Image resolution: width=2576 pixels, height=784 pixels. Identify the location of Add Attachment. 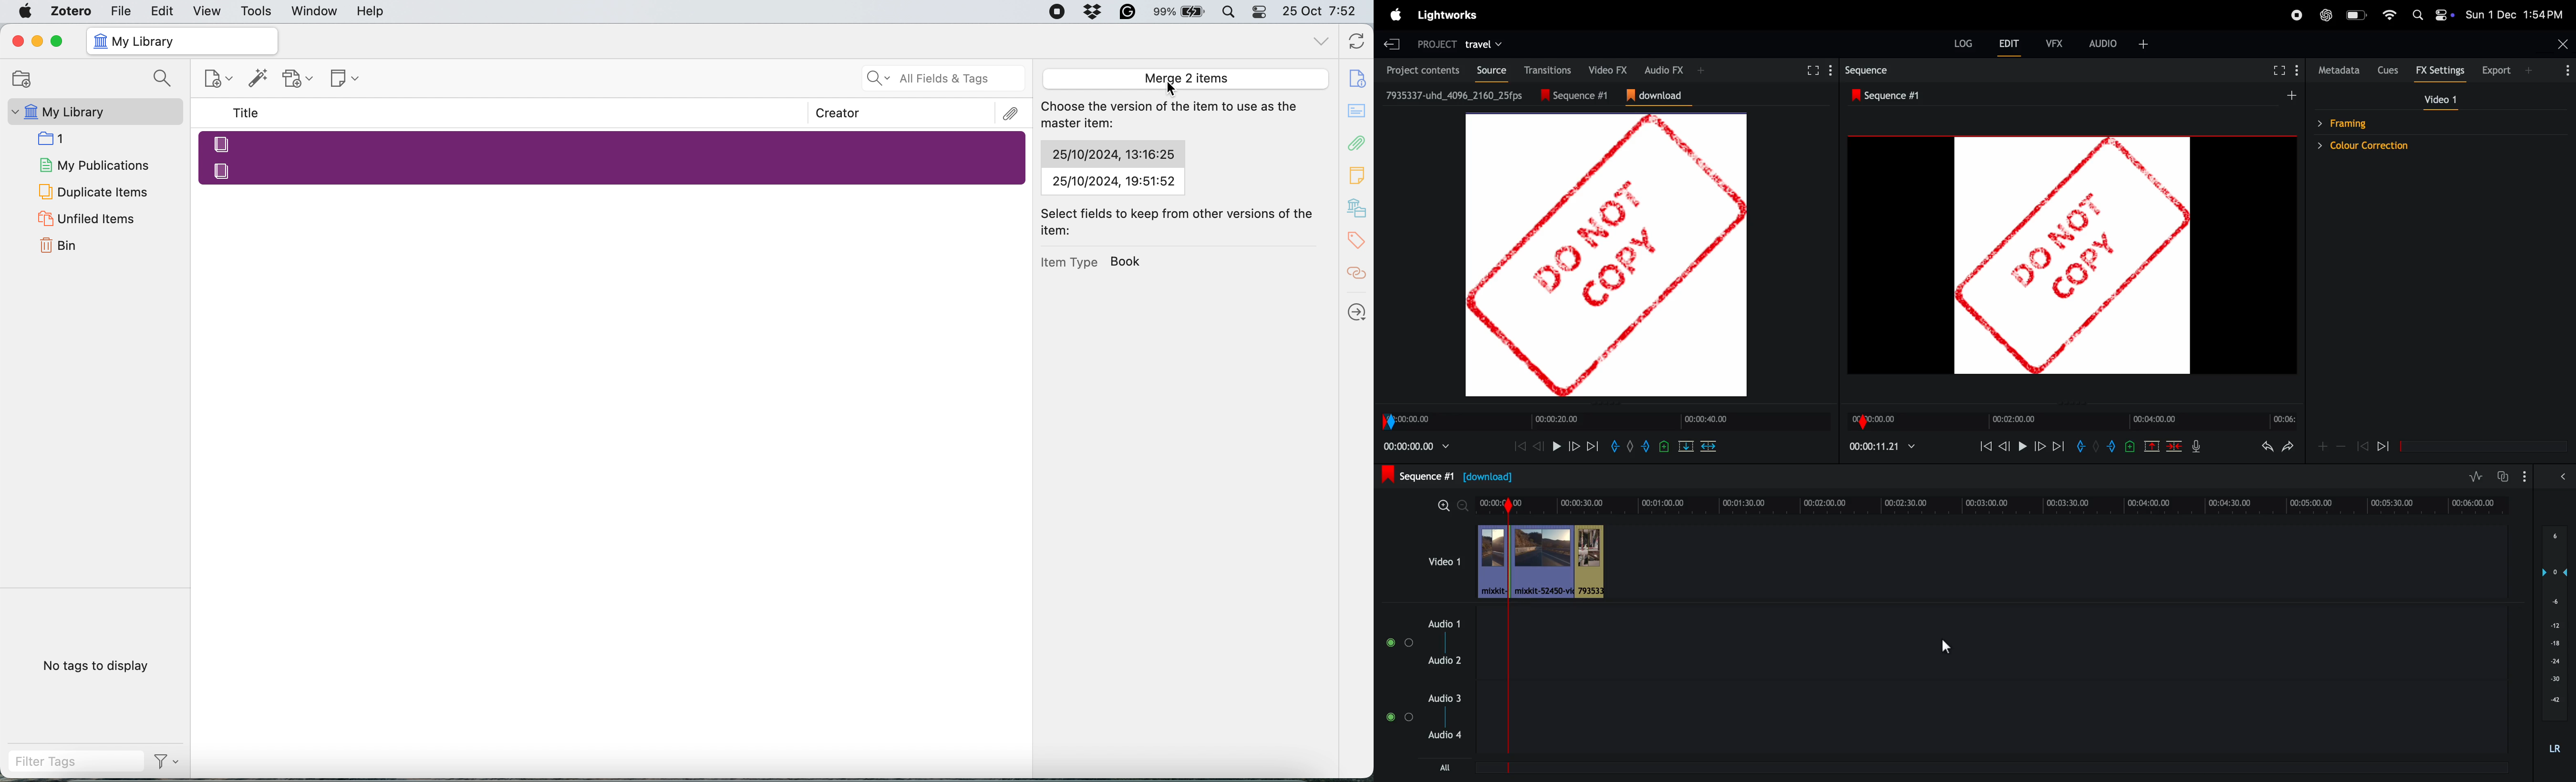
(298, 79).